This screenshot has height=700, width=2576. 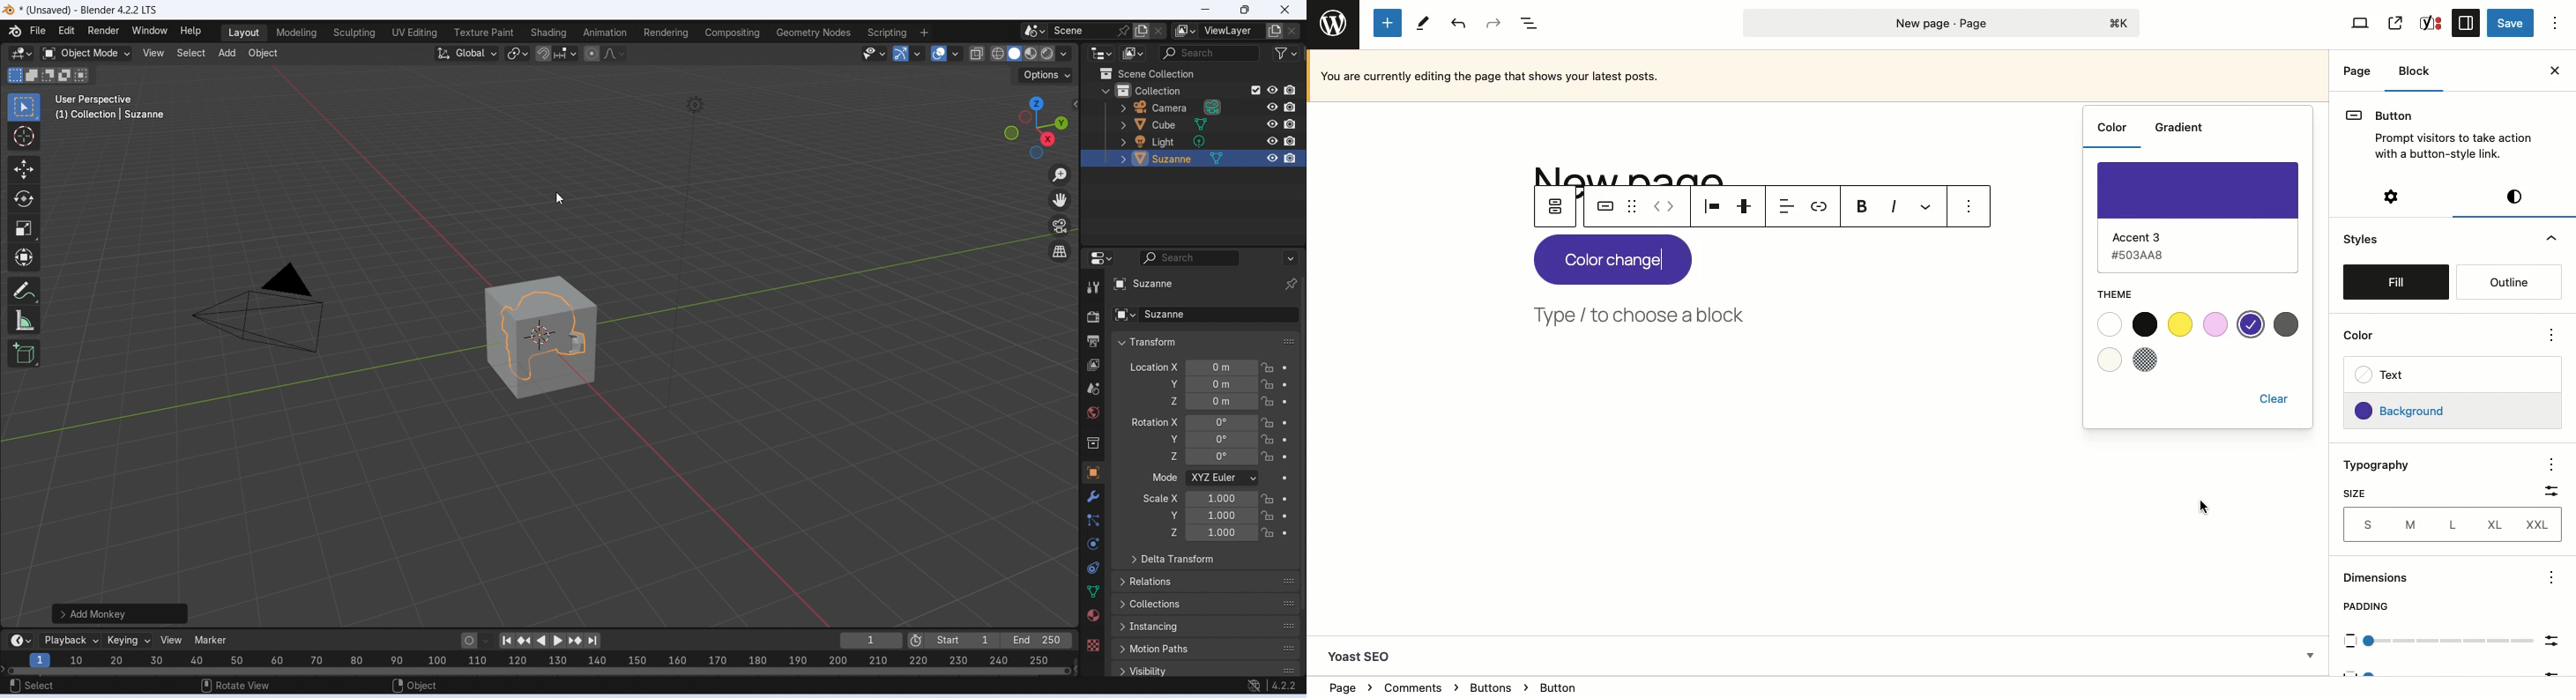 I want to click on Yellow, so click(x=2181, y=323).